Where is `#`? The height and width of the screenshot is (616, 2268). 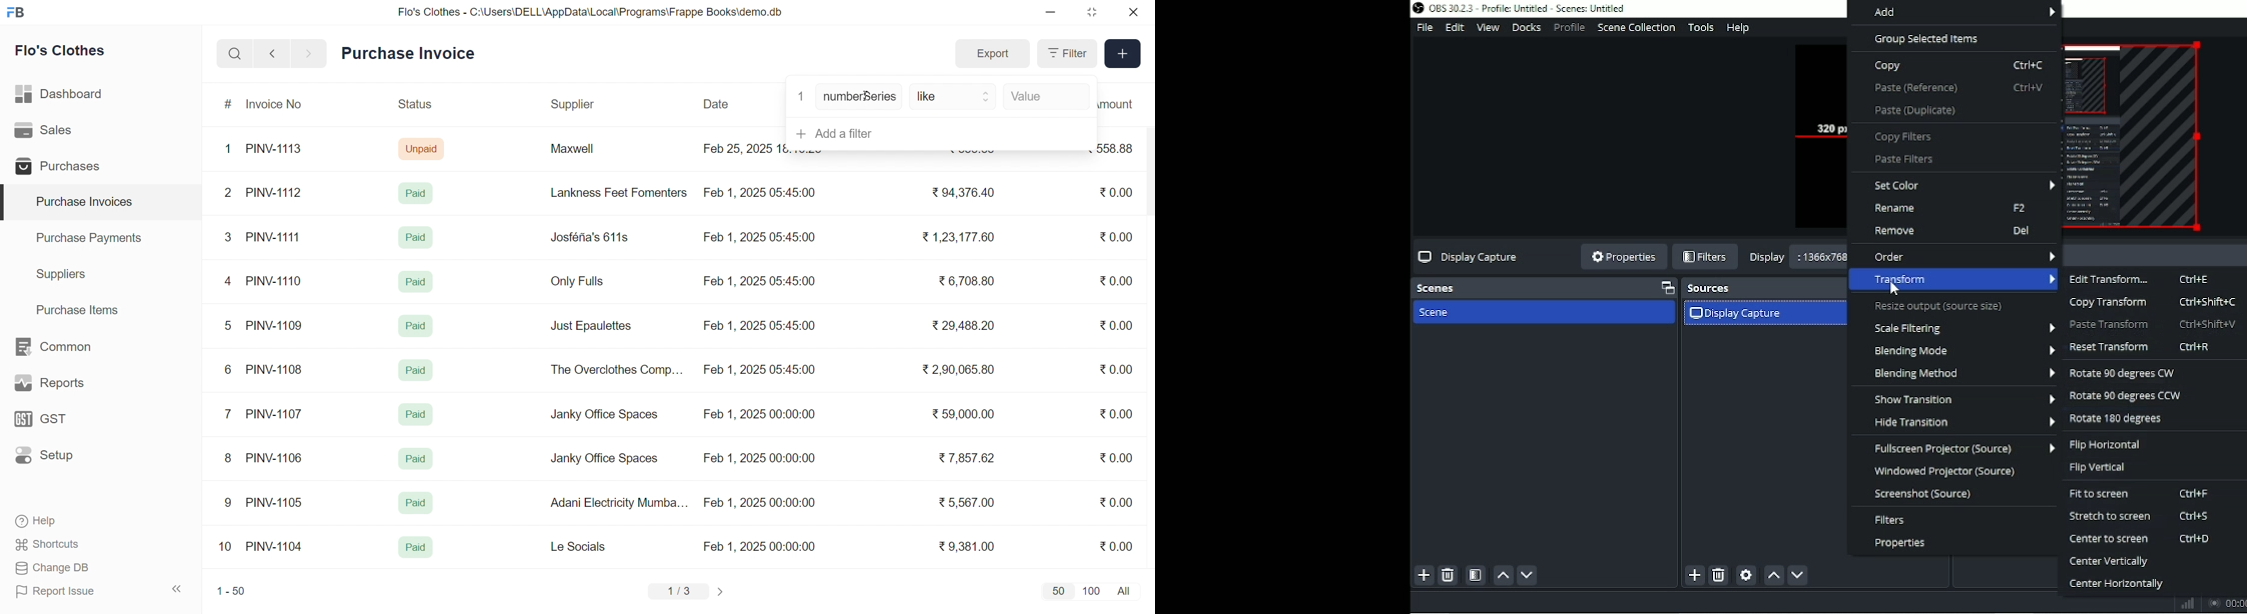
# is located at coordinates (229, 105).